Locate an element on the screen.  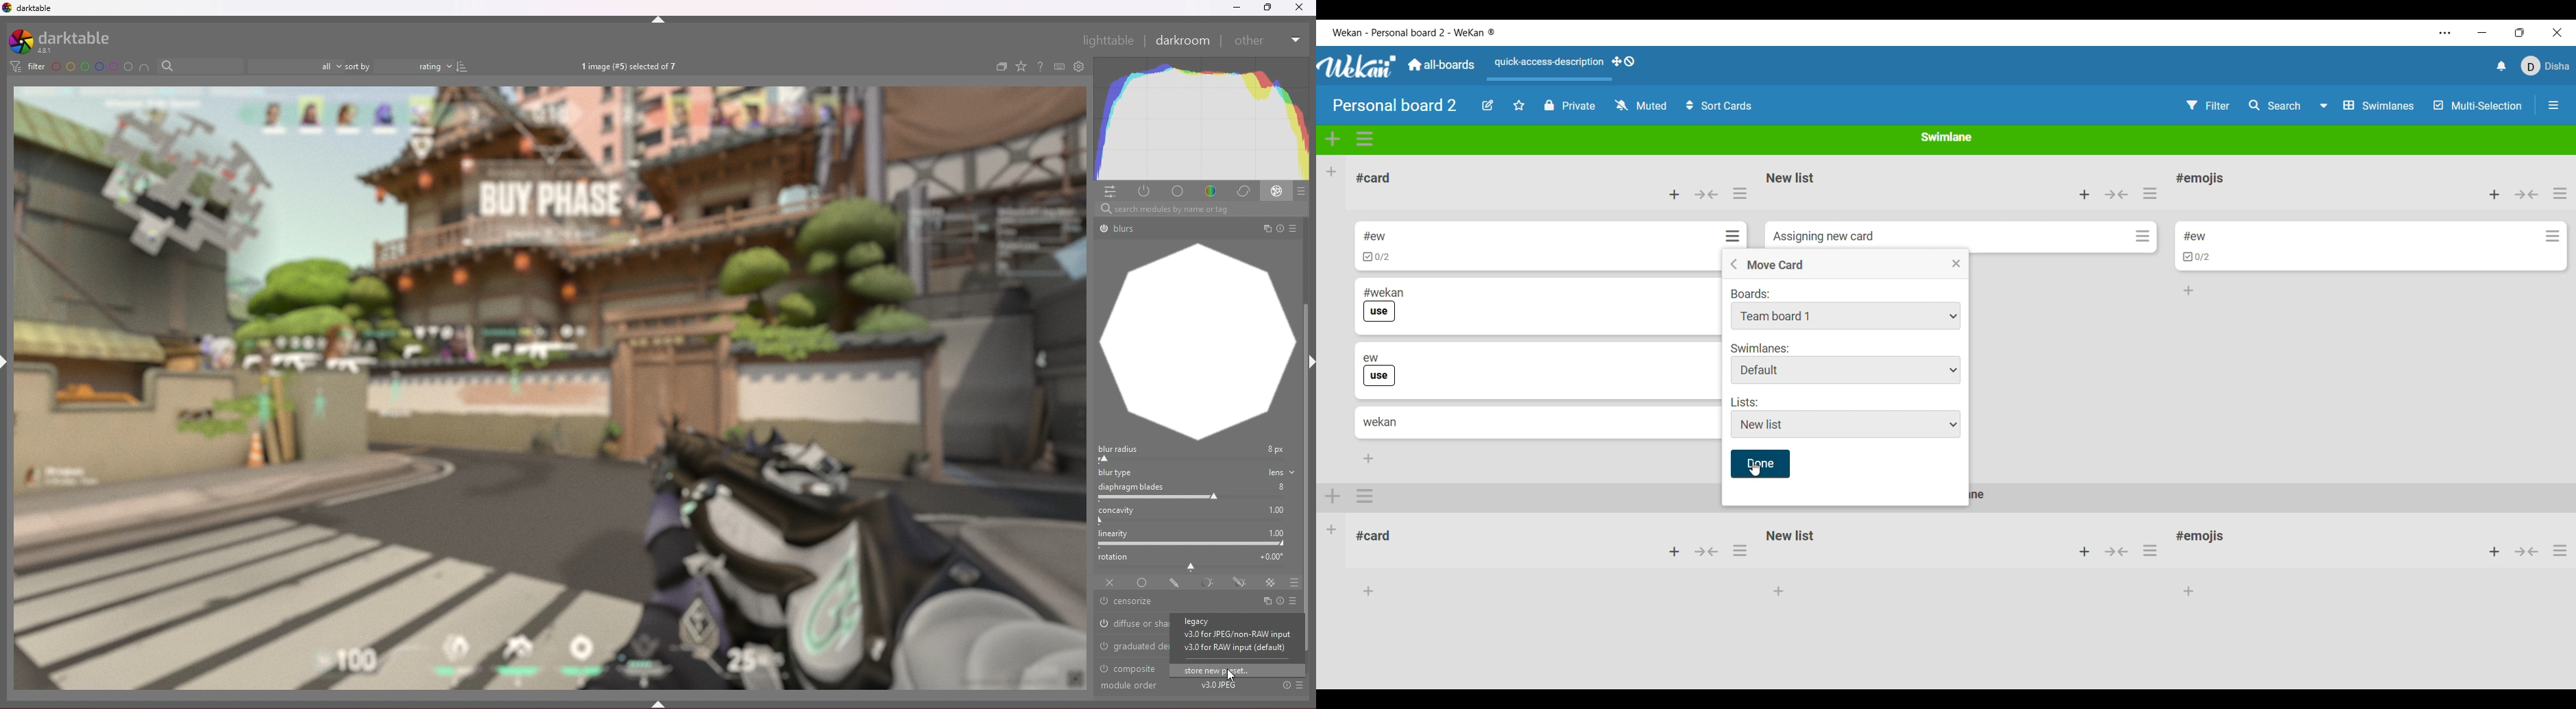
quick access panel is located at coordinates (1109, 192).